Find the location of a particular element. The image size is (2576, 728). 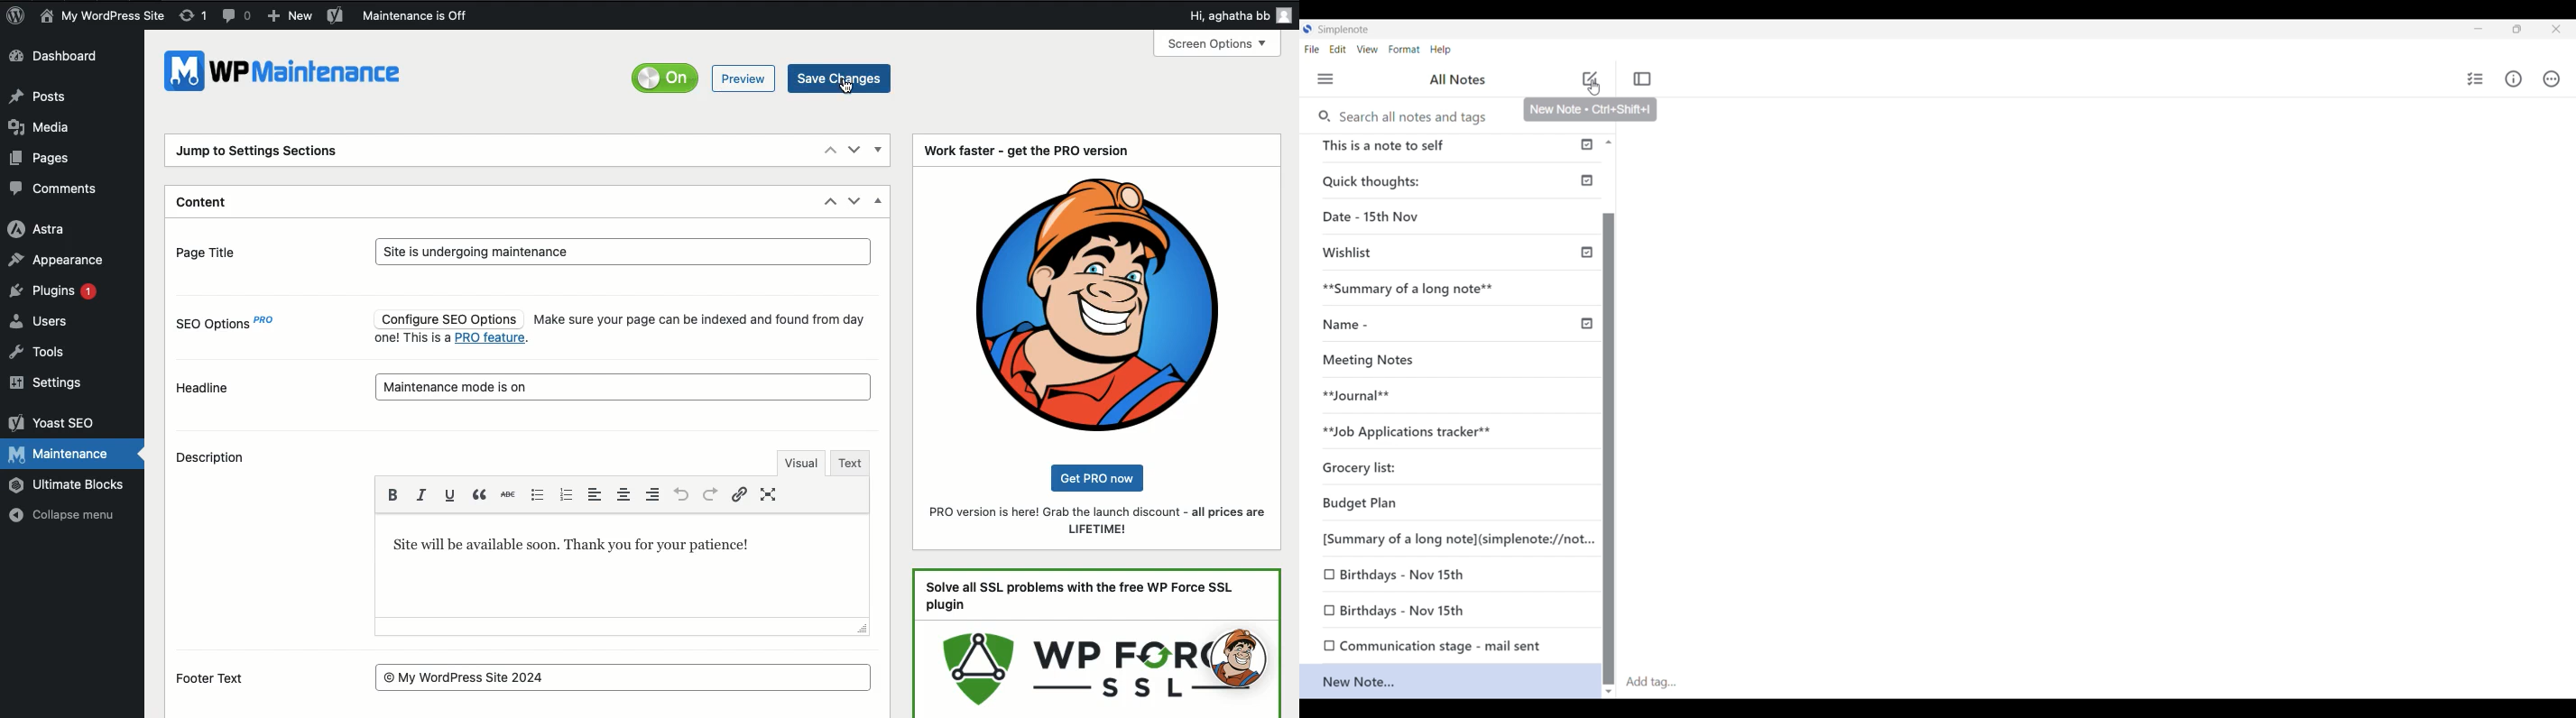

Comments is located at coordinates (57, 189).